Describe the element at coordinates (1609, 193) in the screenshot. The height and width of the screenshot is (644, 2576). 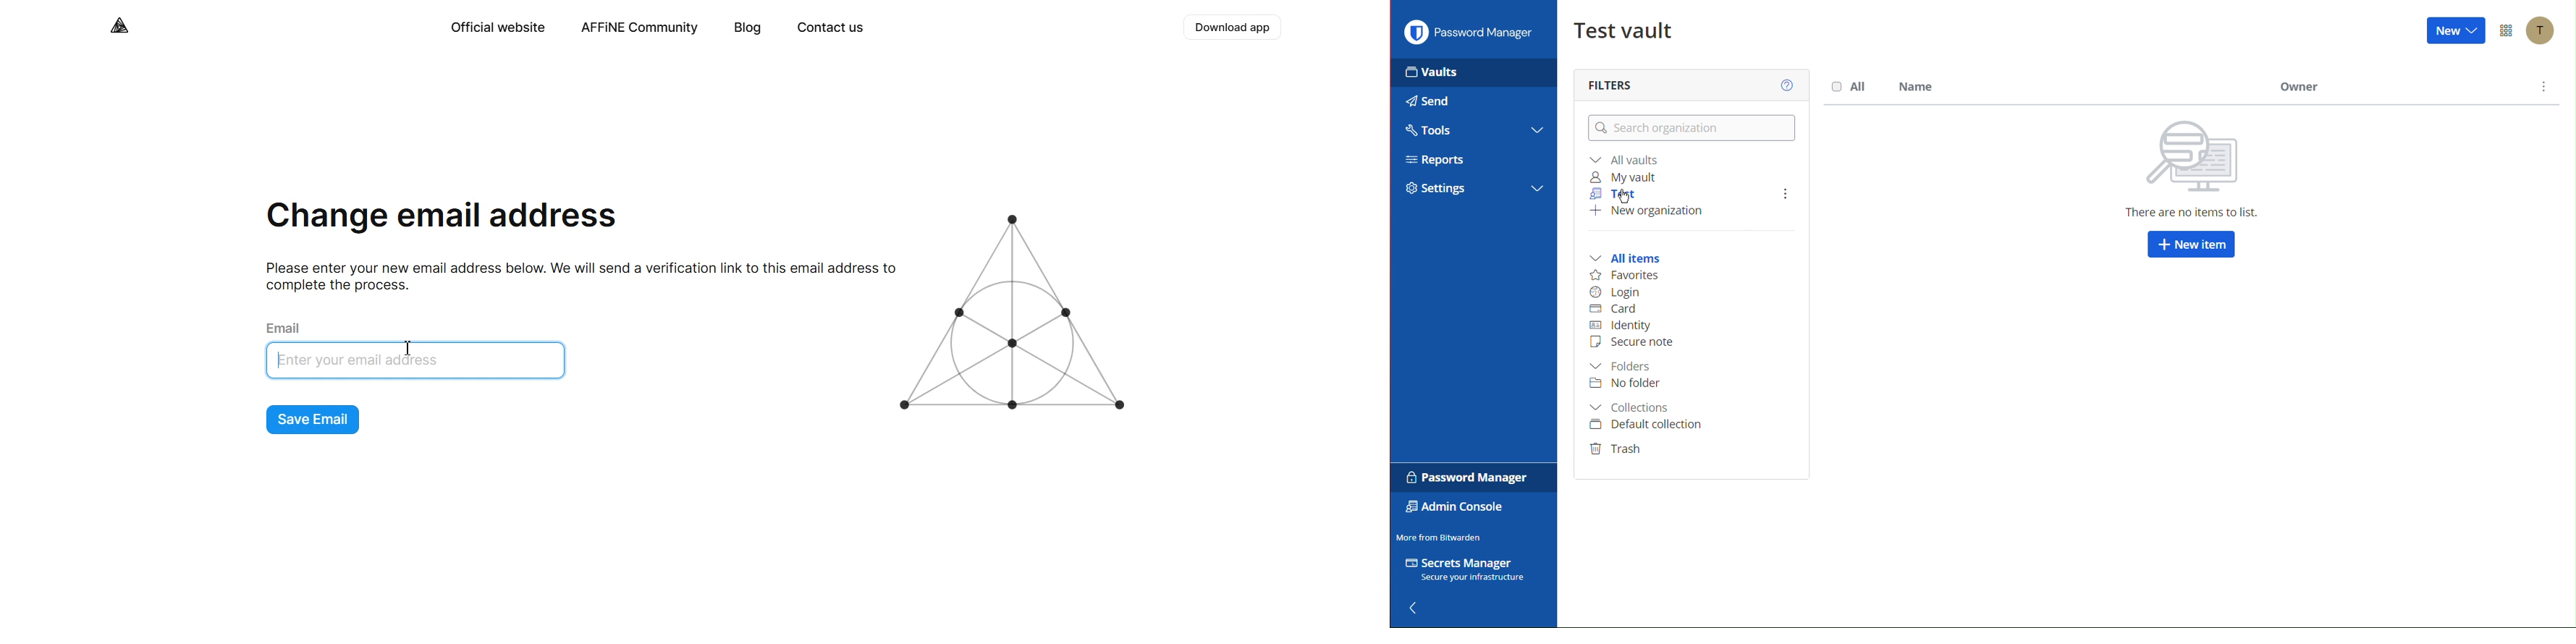
I see `Test` at that location.